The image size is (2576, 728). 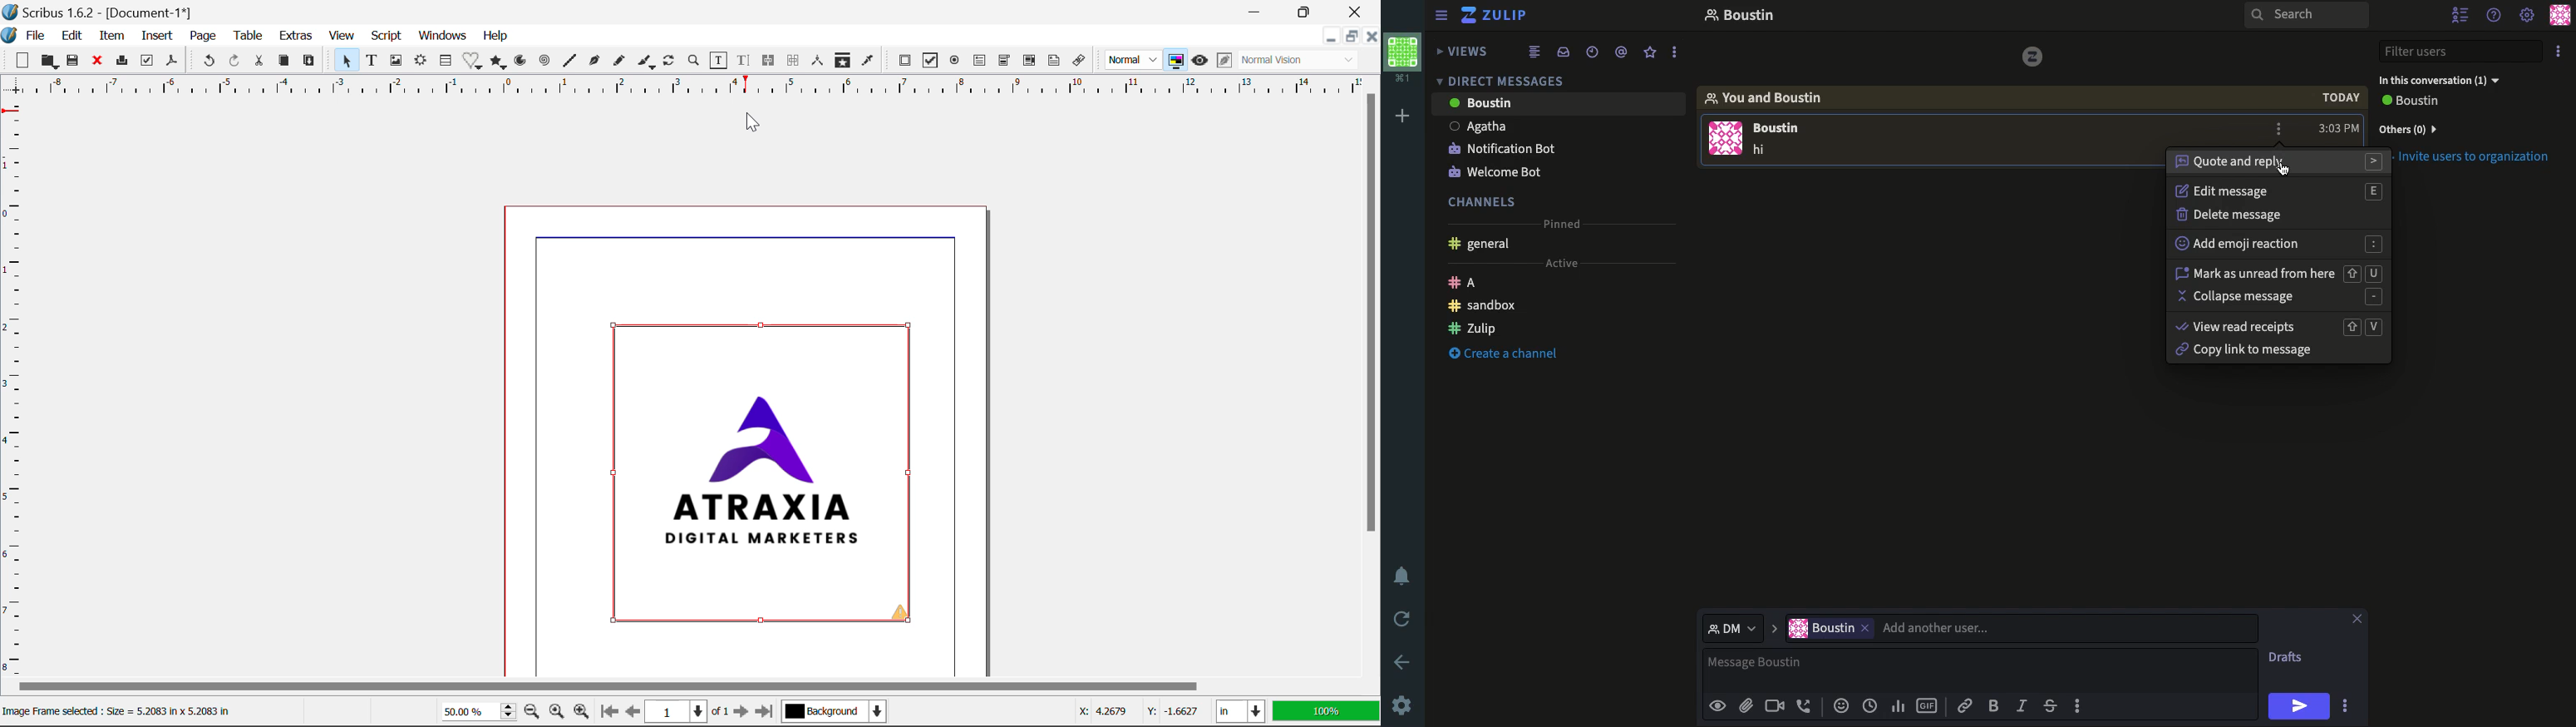 I want to click on Text, so click(x=1762, y=151).